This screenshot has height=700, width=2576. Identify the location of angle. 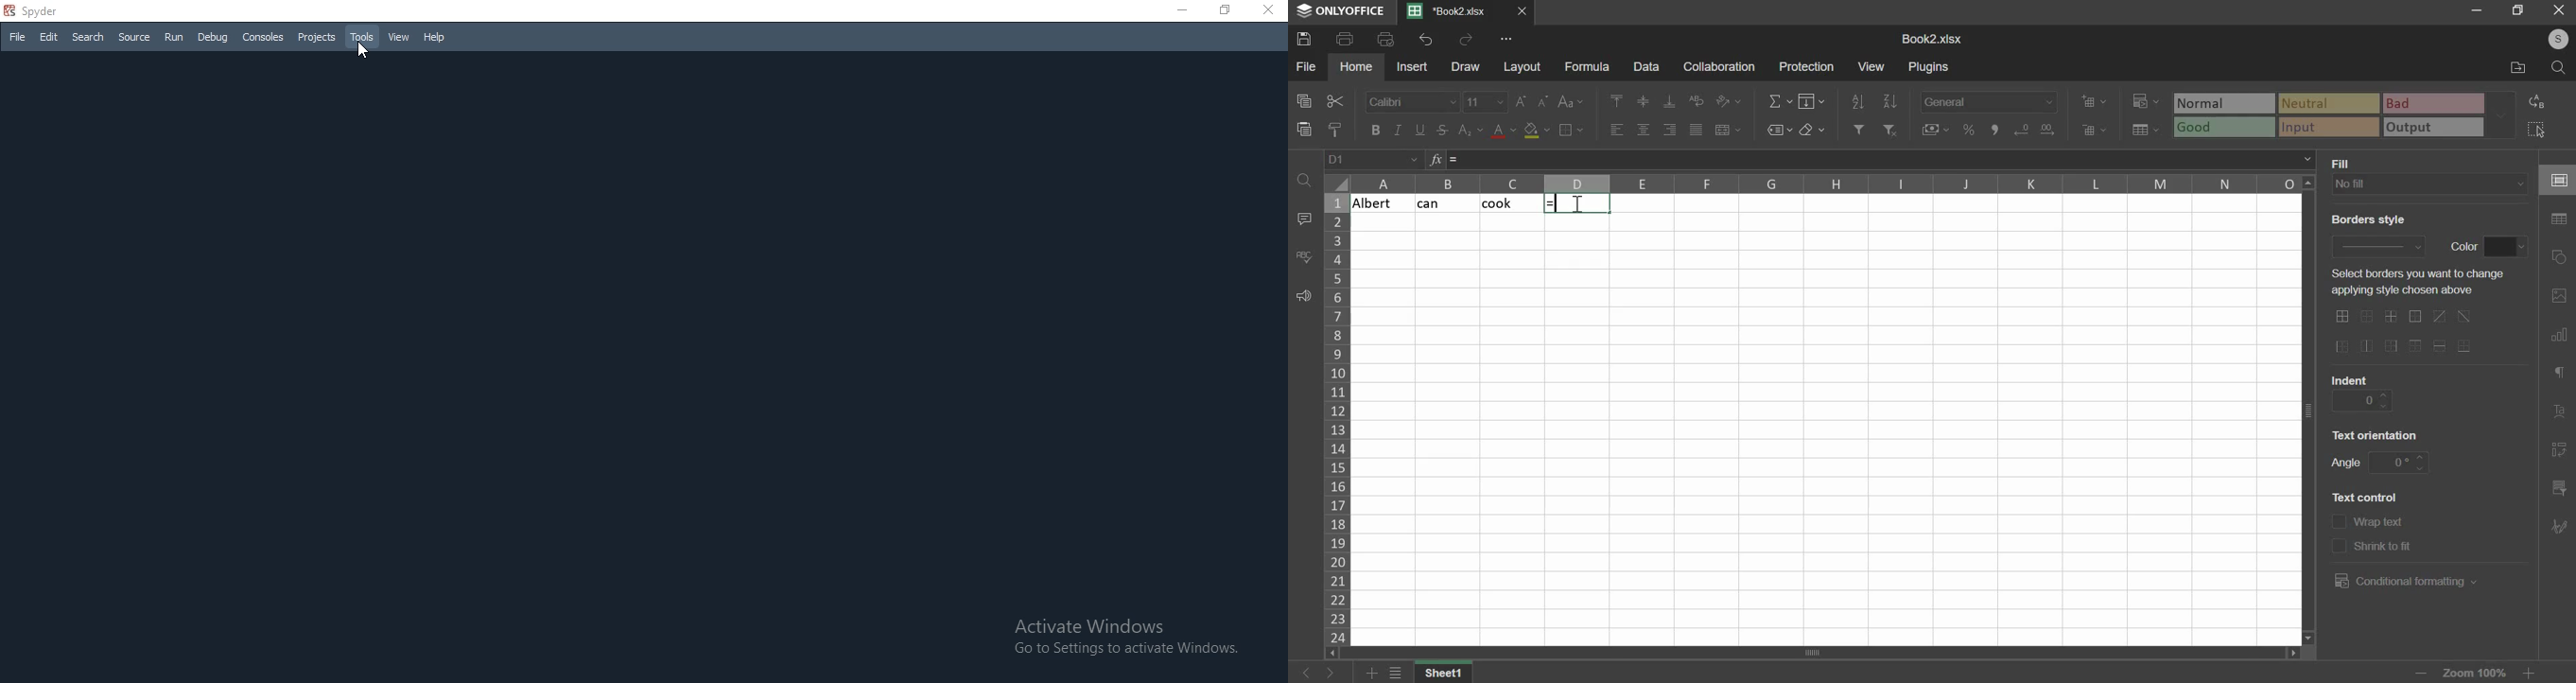
(2401, 461).